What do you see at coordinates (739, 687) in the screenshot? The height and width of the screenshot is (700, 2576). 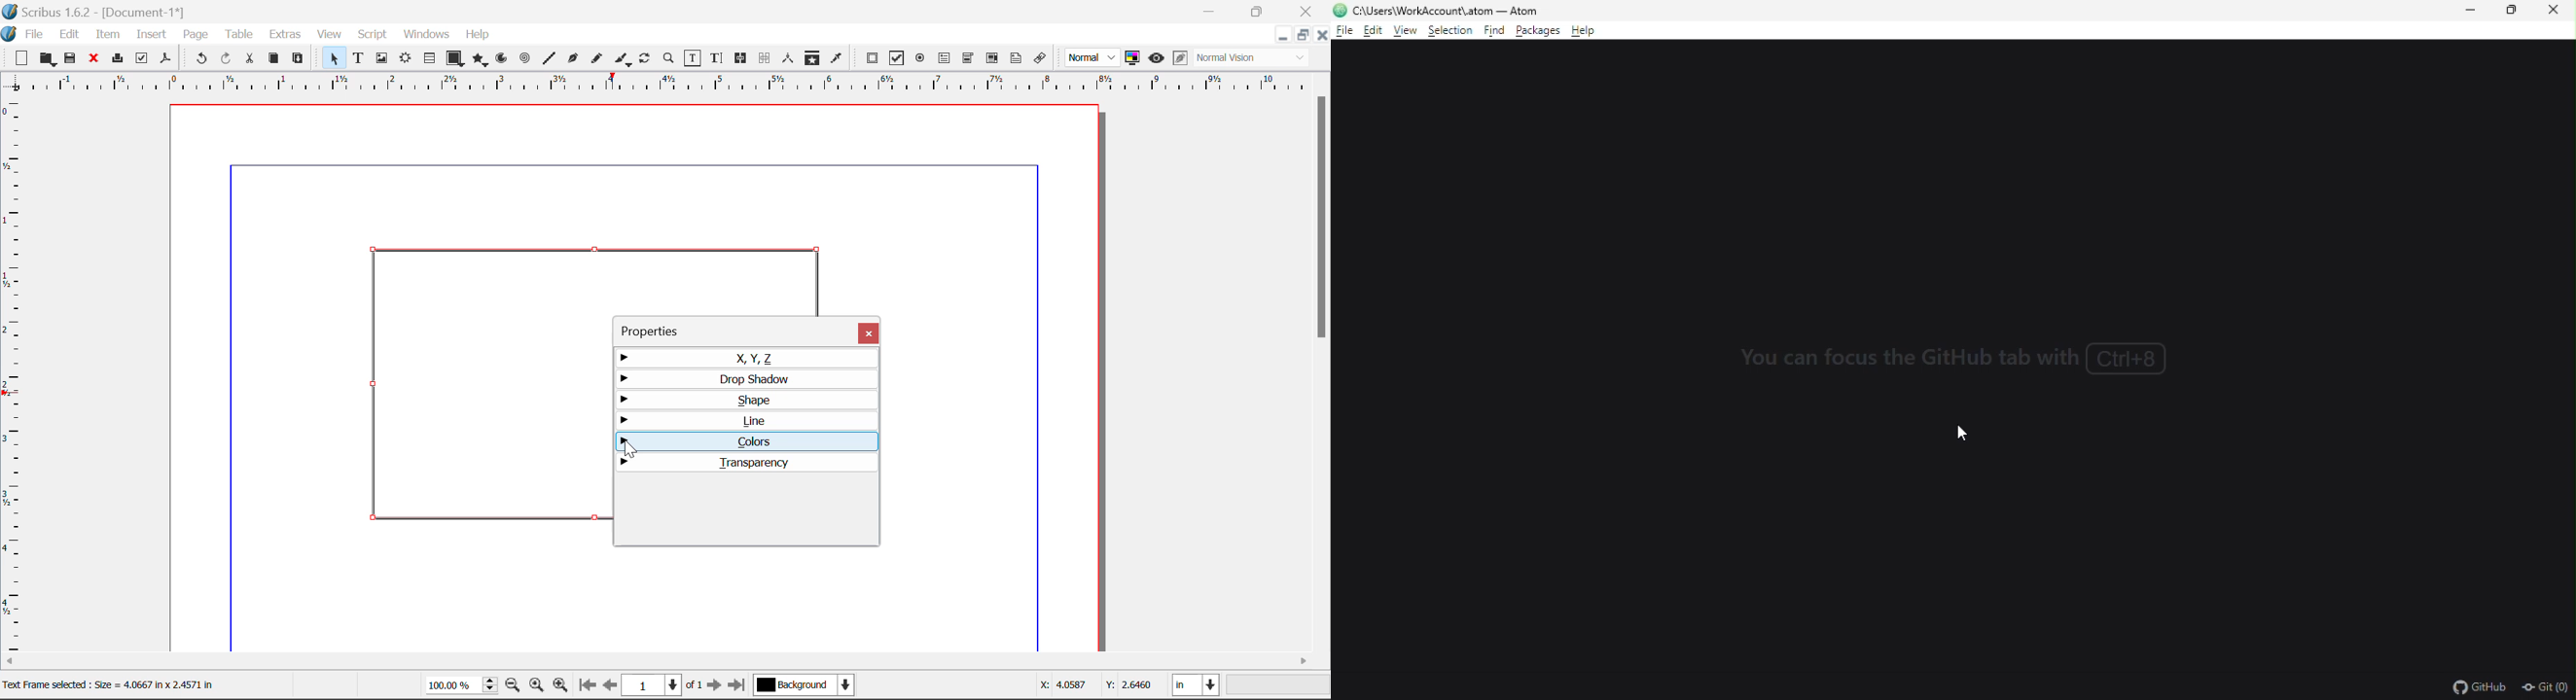 I see `Last Page` at bounding box center [739, 687].